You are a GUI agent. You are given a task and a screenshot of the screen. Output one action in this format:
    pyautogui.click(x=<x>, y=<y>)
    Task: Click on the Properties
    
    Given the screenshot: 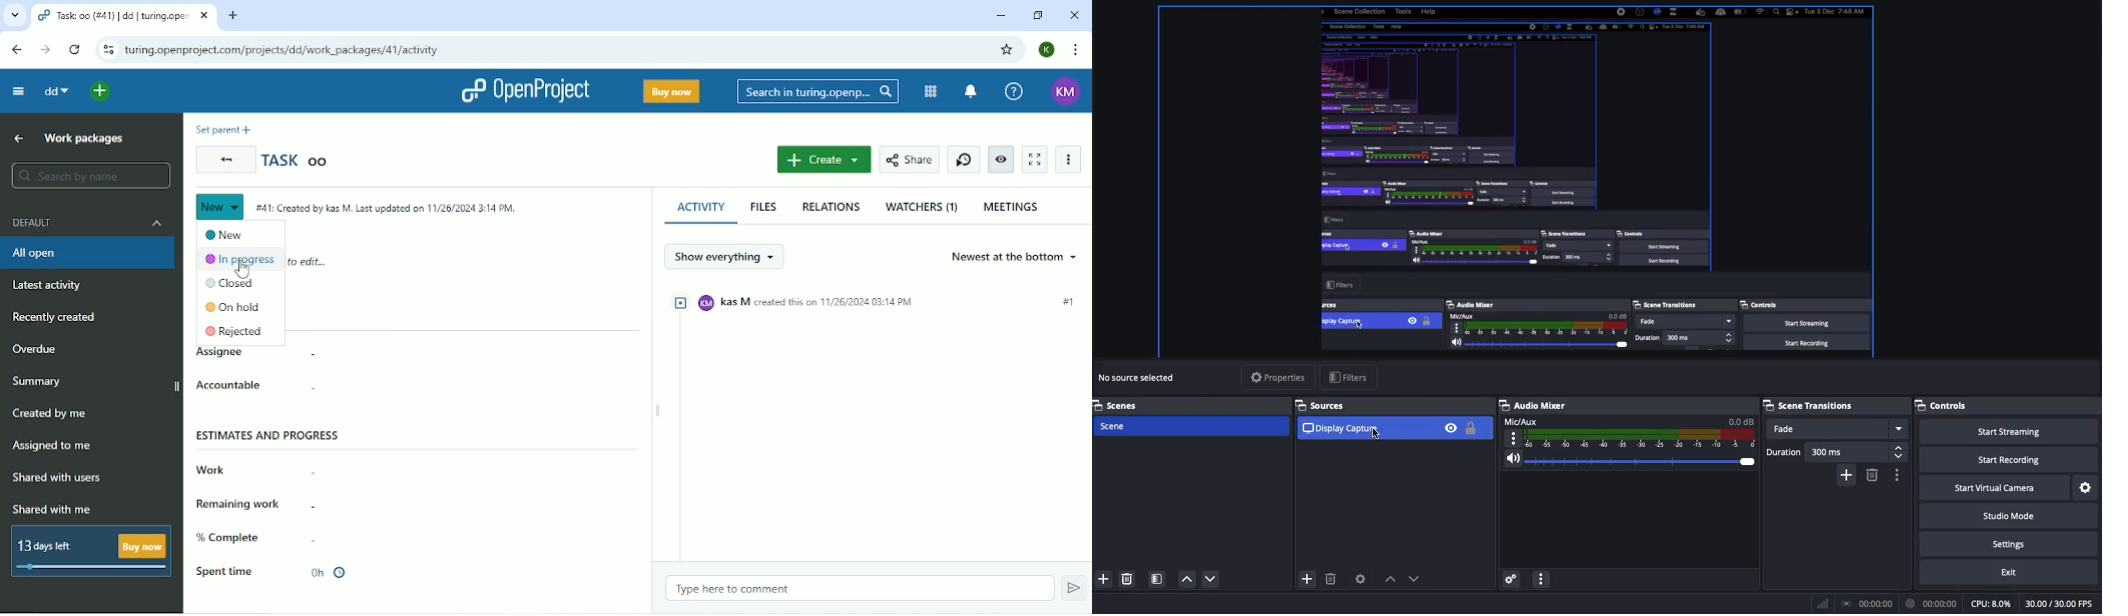 What is the action you would take?
    pyautogui.click(x=1279, y=379)
    